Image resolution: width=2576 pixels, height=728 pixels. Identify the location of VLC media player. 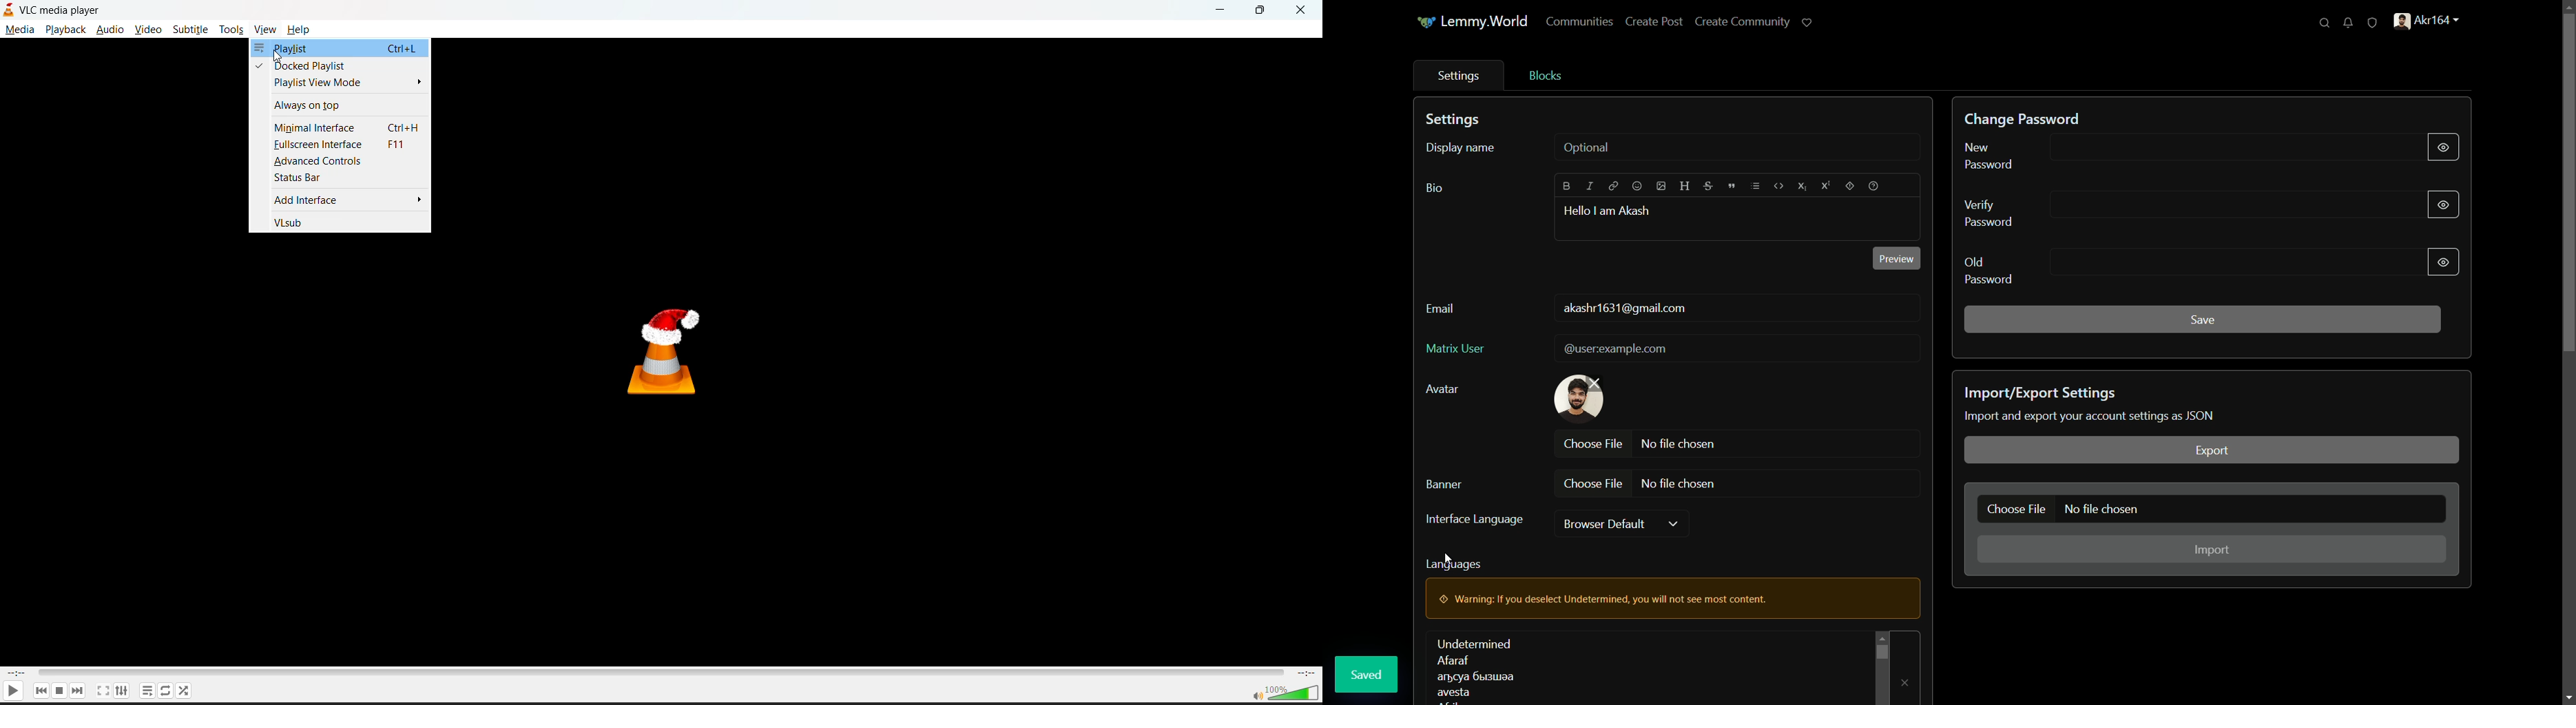
(66, 12).